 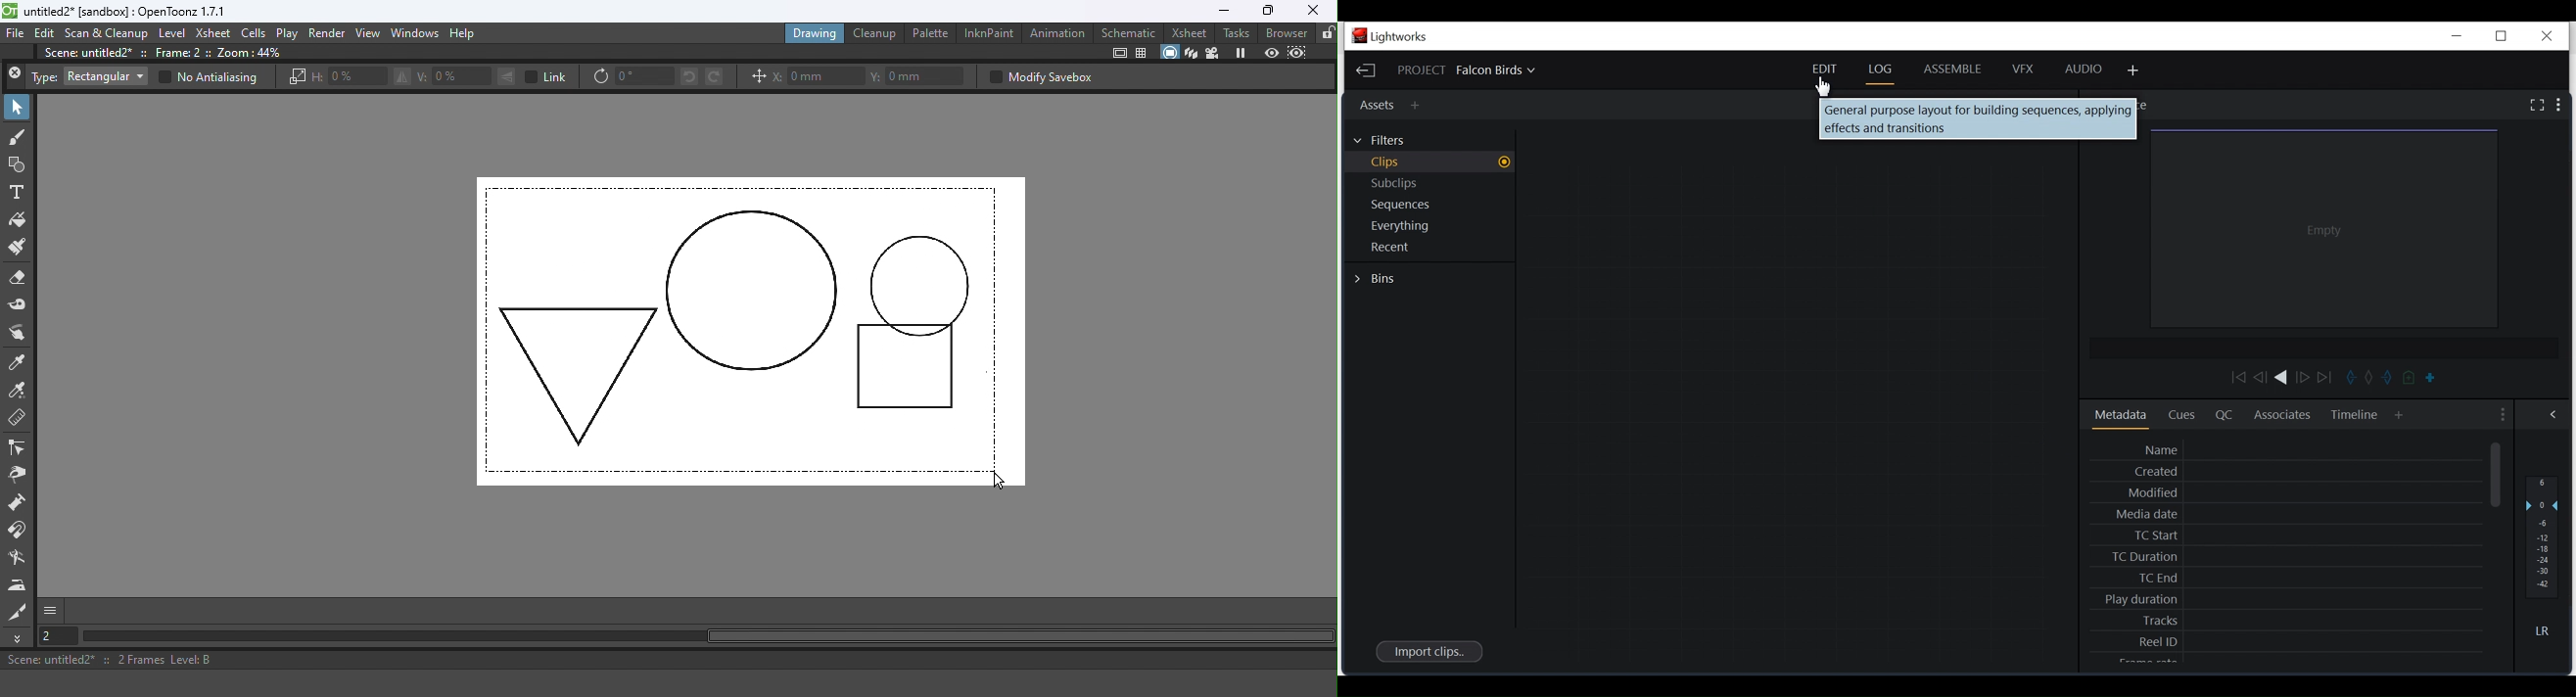 What do you see at coordinates (2185, 416) in the screenshot?
I see `Cues` at bounding box center [2185, 416].